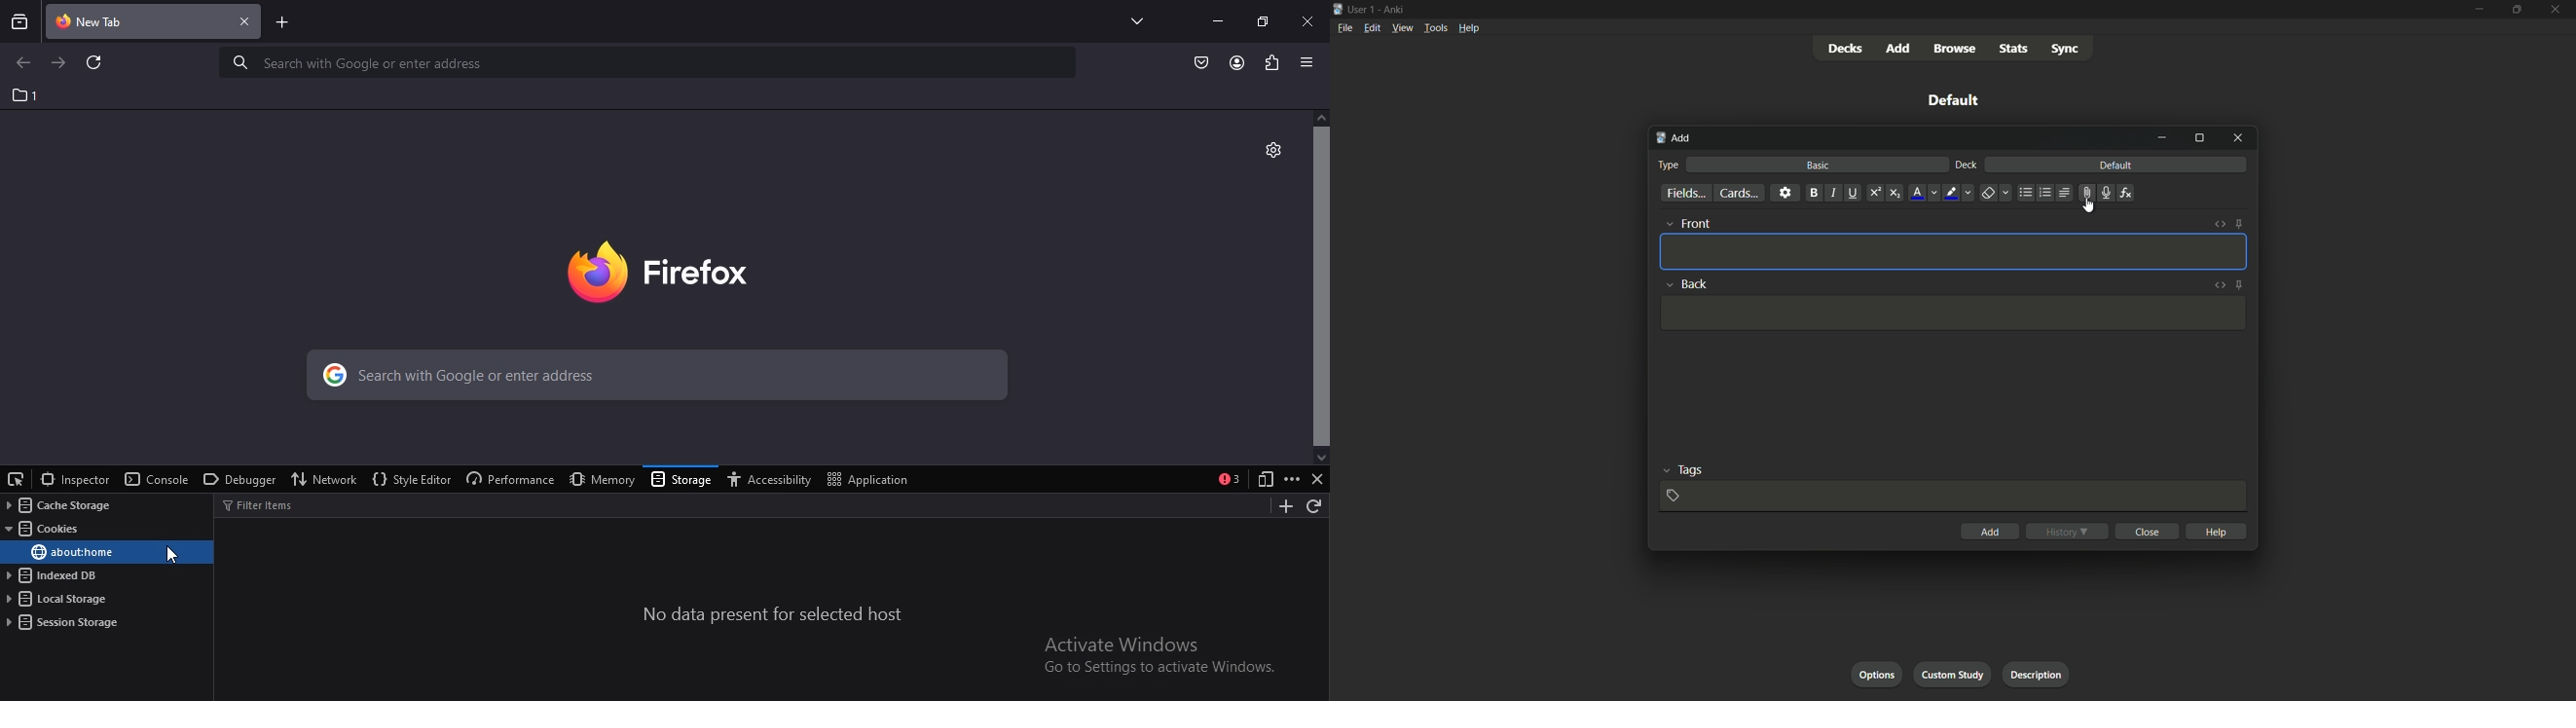  Describe the element at coordinates (1952, 312) in the screenshot. I see `Template` at that location.